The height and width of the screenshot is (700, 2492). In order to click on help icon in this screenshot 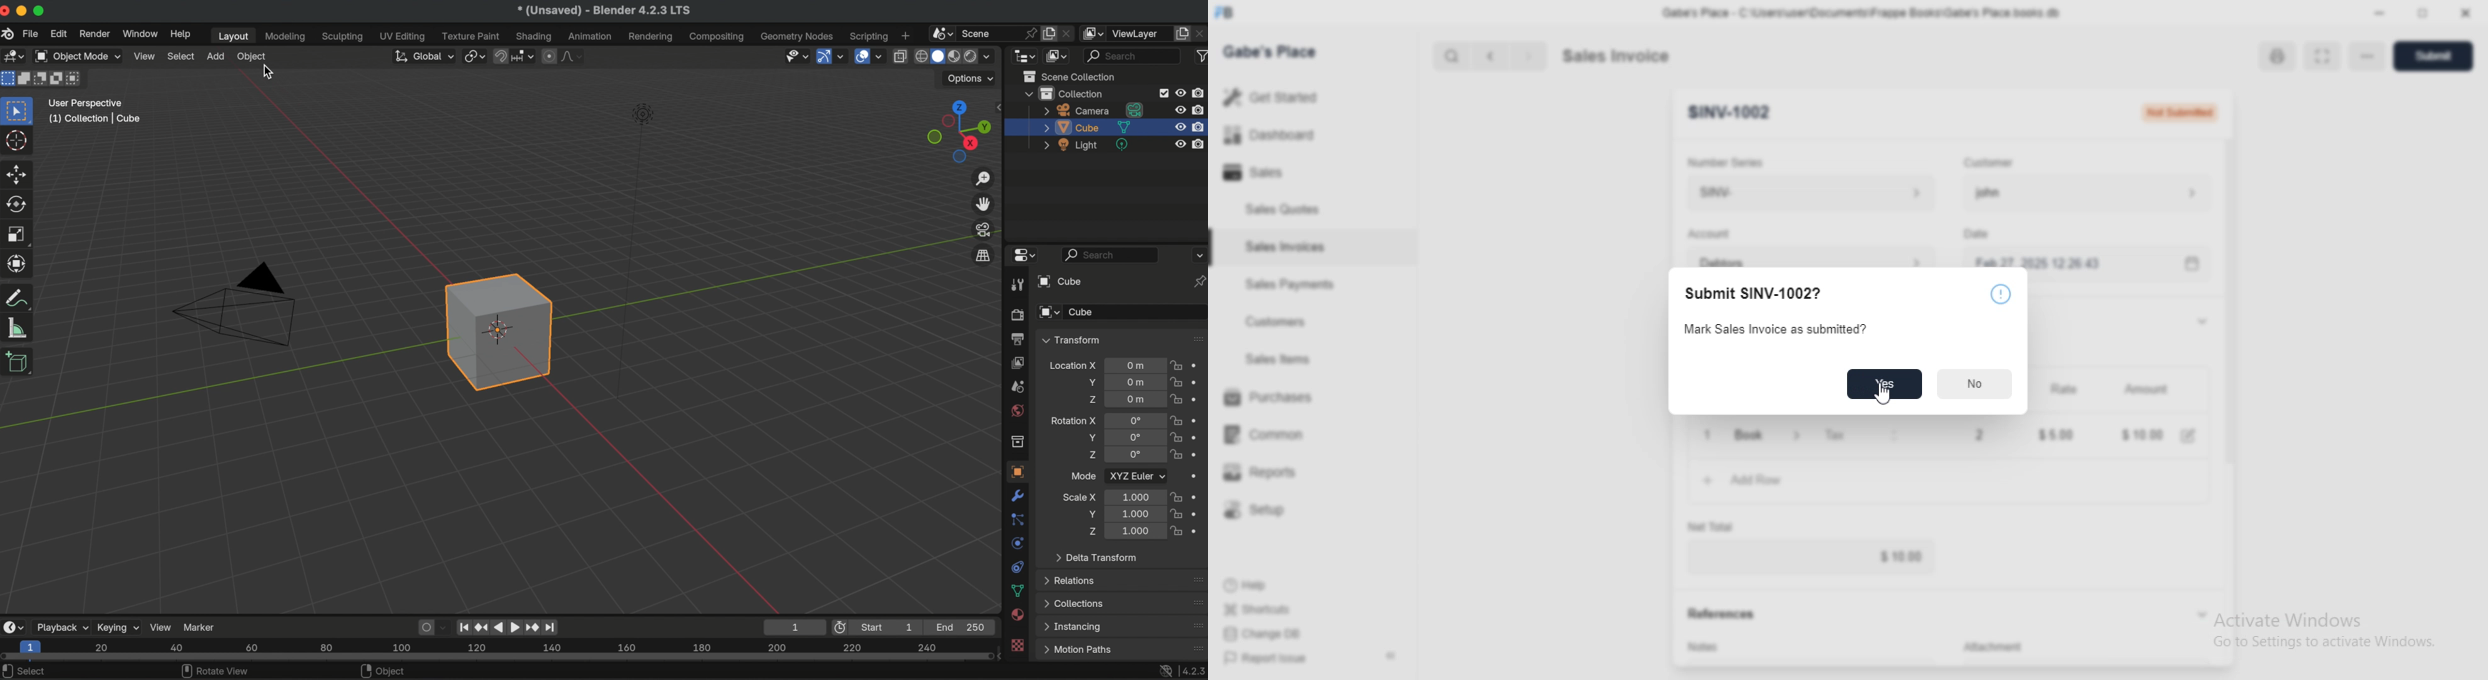, I will do `click(2000, 294)`.